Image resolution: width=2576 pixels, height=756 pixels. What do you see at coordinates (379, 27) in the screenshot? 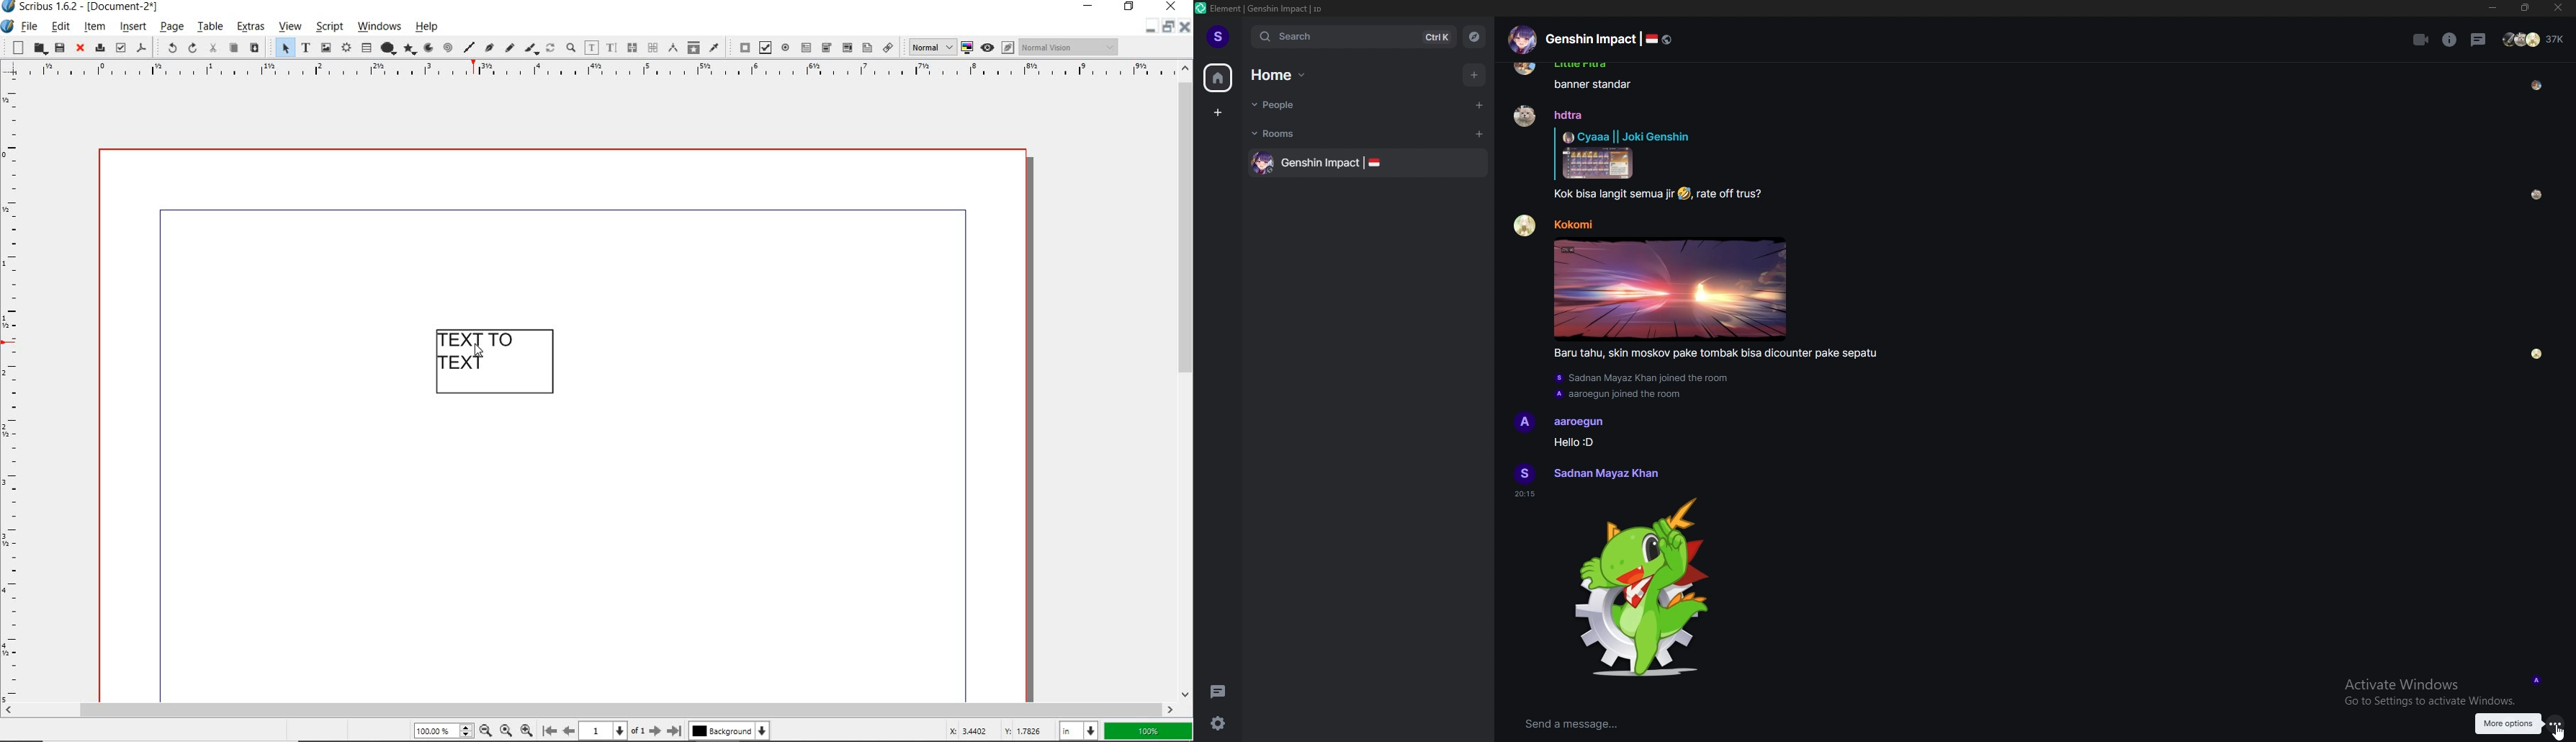
I see `windows` at bounding box center [379, 27].